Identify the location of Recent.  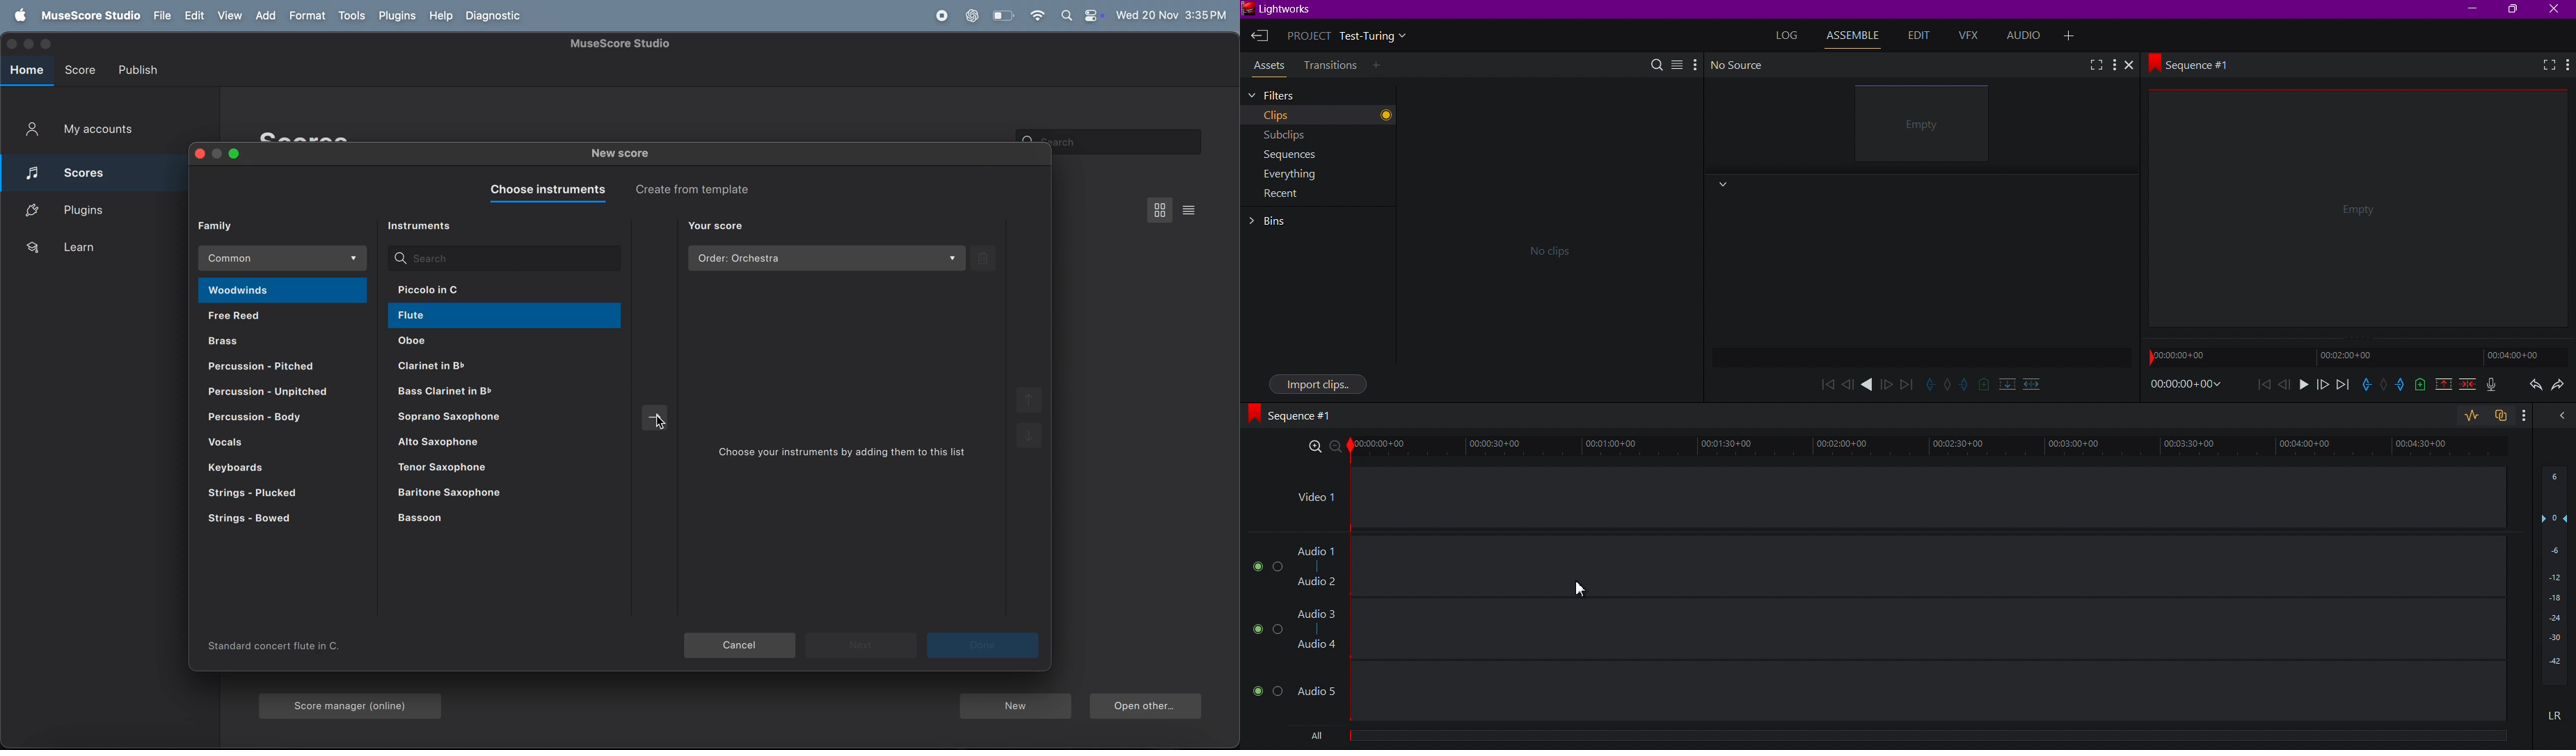
(1282, 198).